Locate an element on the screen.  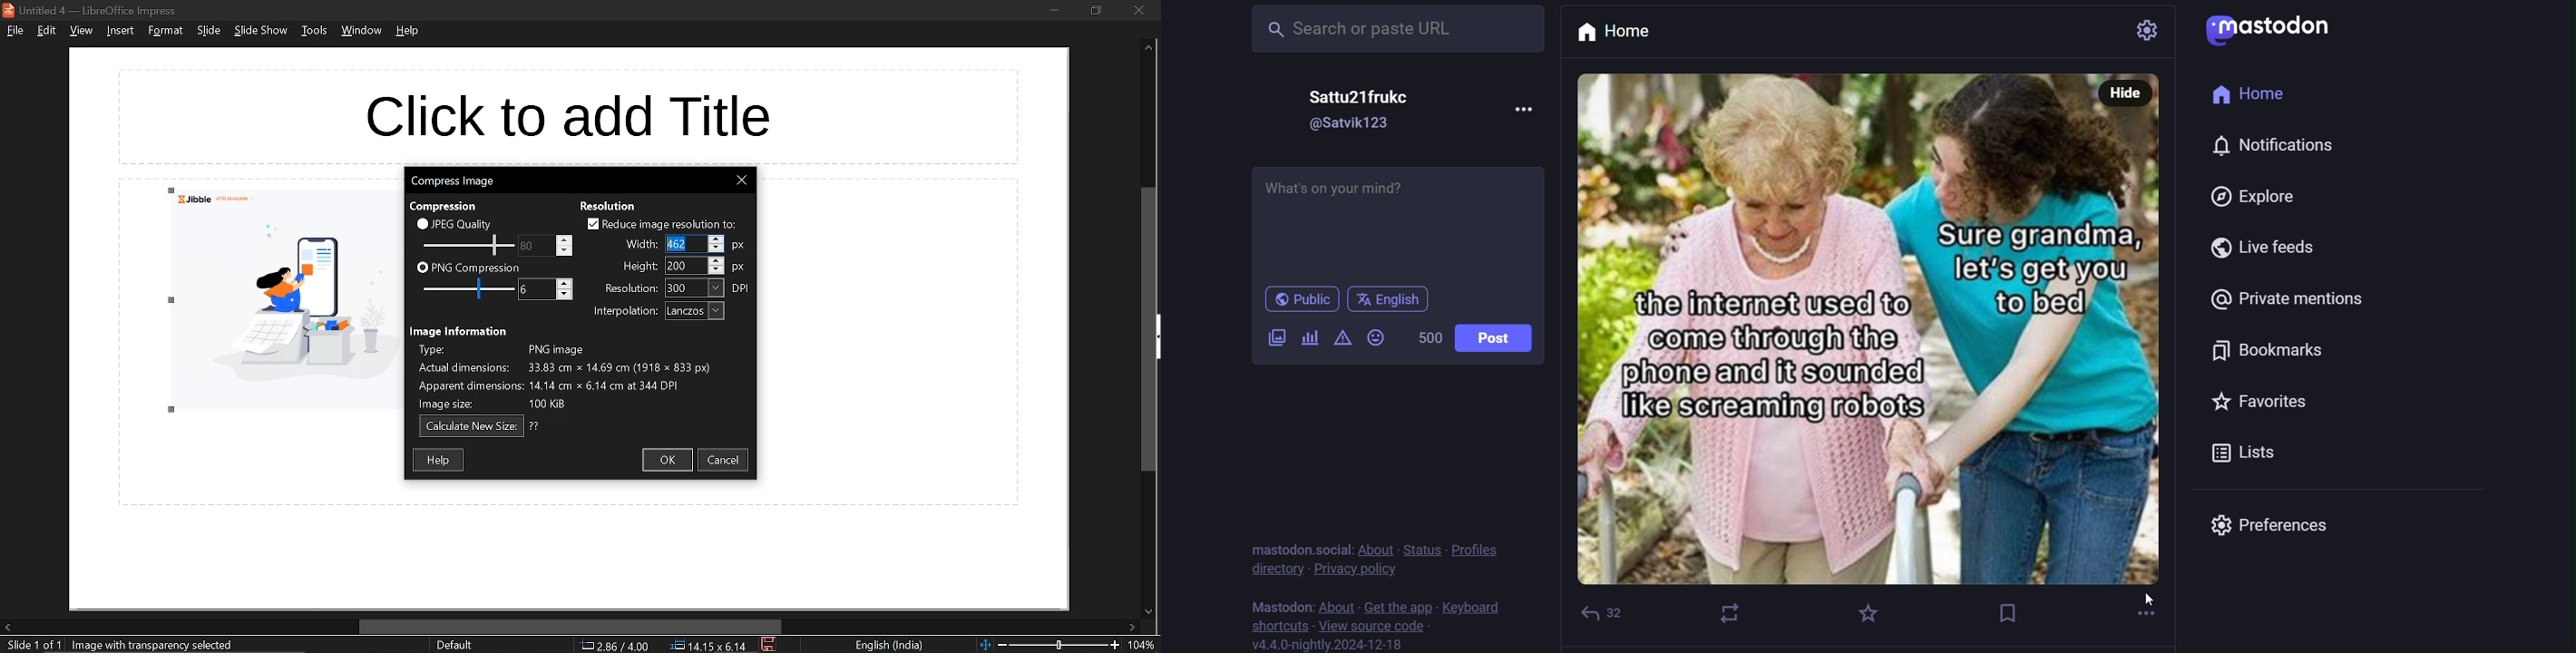
tools is located at coordinates (314, 30).